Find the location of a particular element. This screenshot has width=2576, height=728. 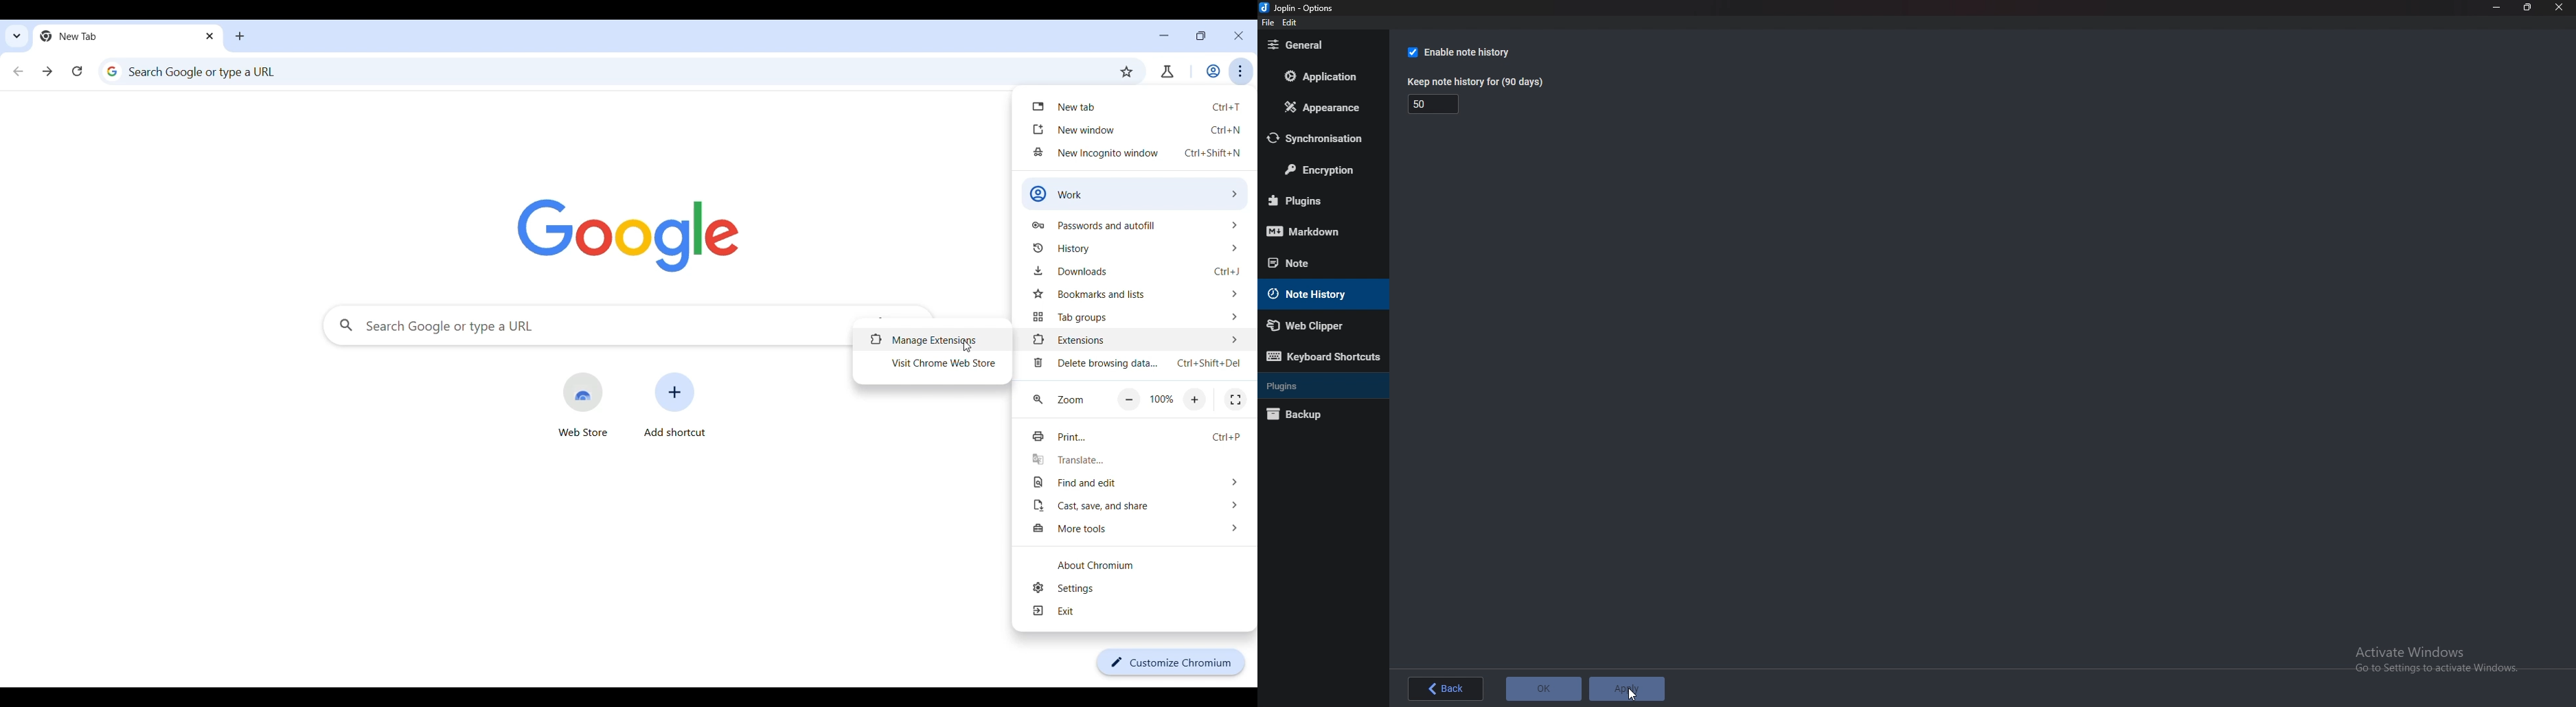

file is located at coordinates (1268, 23).